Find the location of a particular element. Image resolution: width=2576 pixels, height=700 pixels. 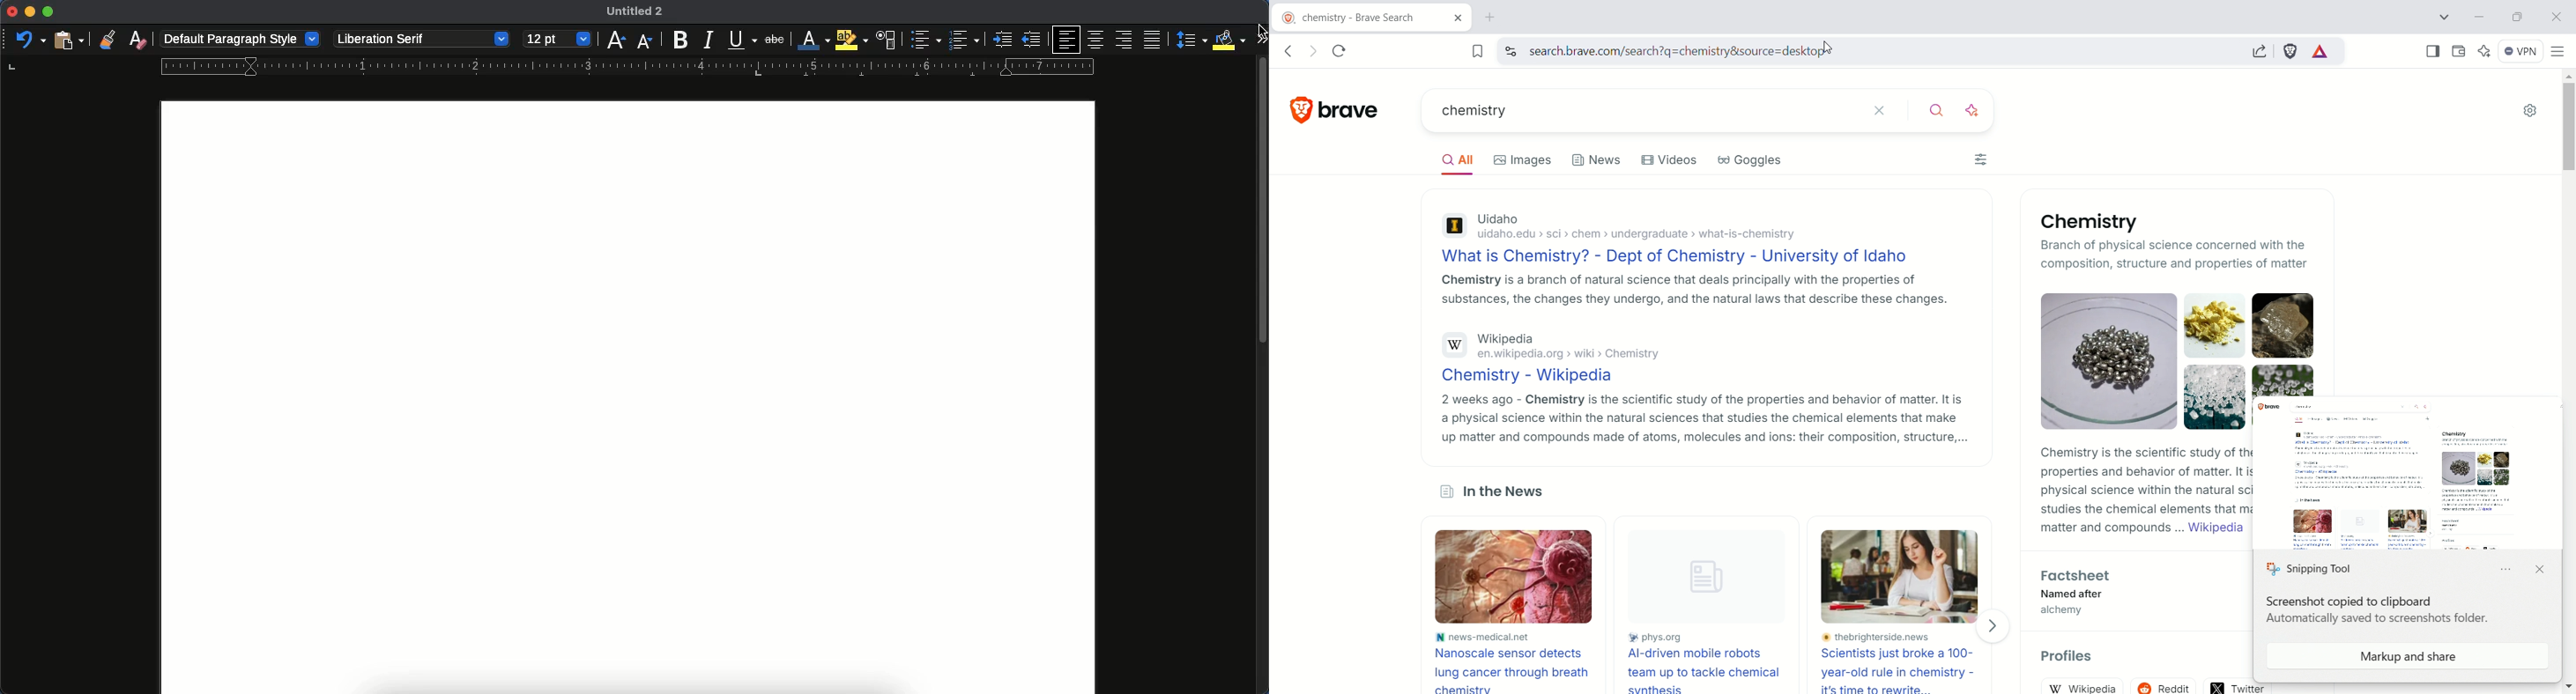

default paragraph style is located at coordinates (241, 39).